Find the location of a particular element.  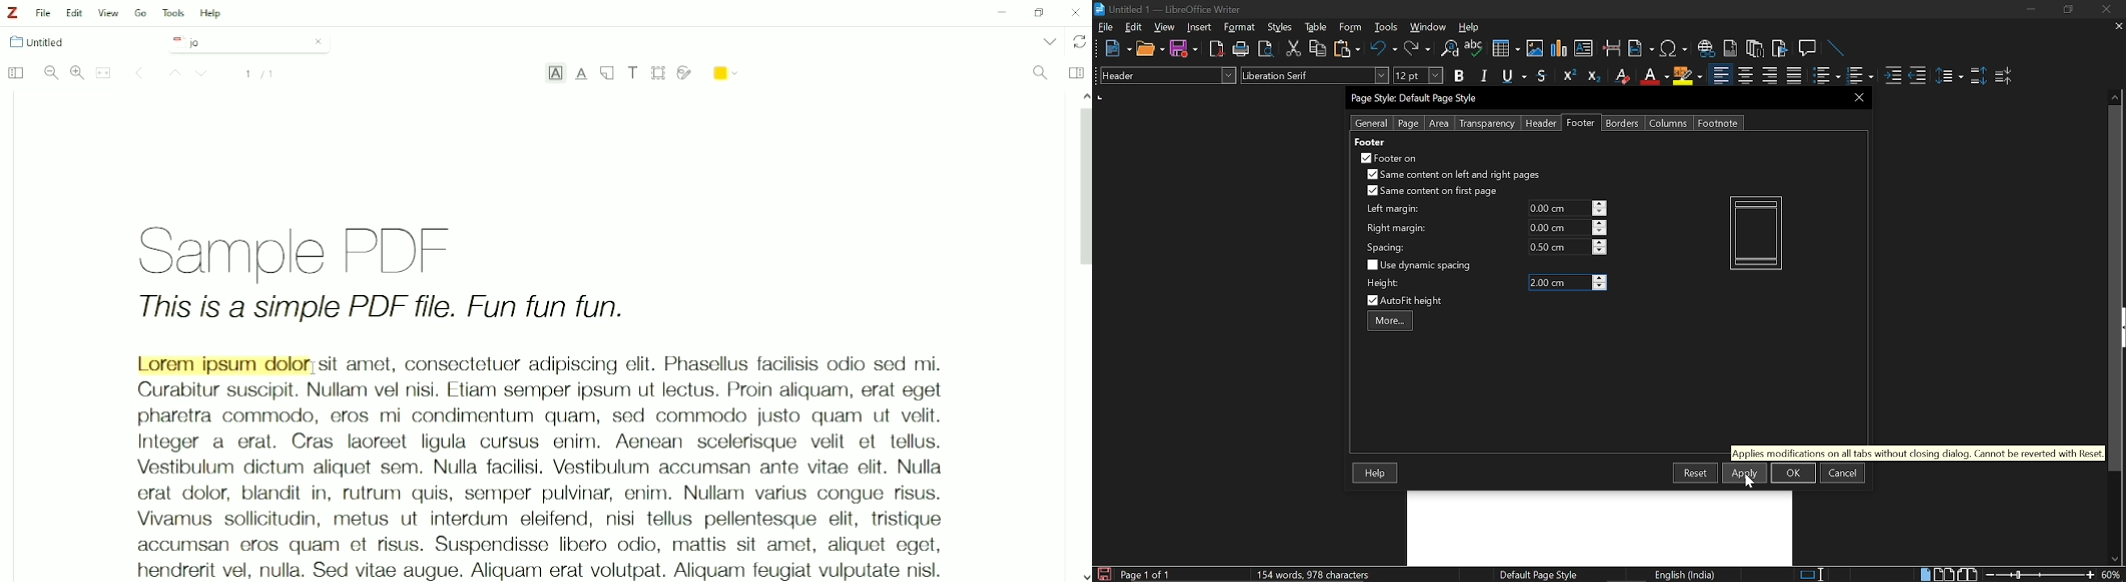

cursor is located at coordinates (314, 368).